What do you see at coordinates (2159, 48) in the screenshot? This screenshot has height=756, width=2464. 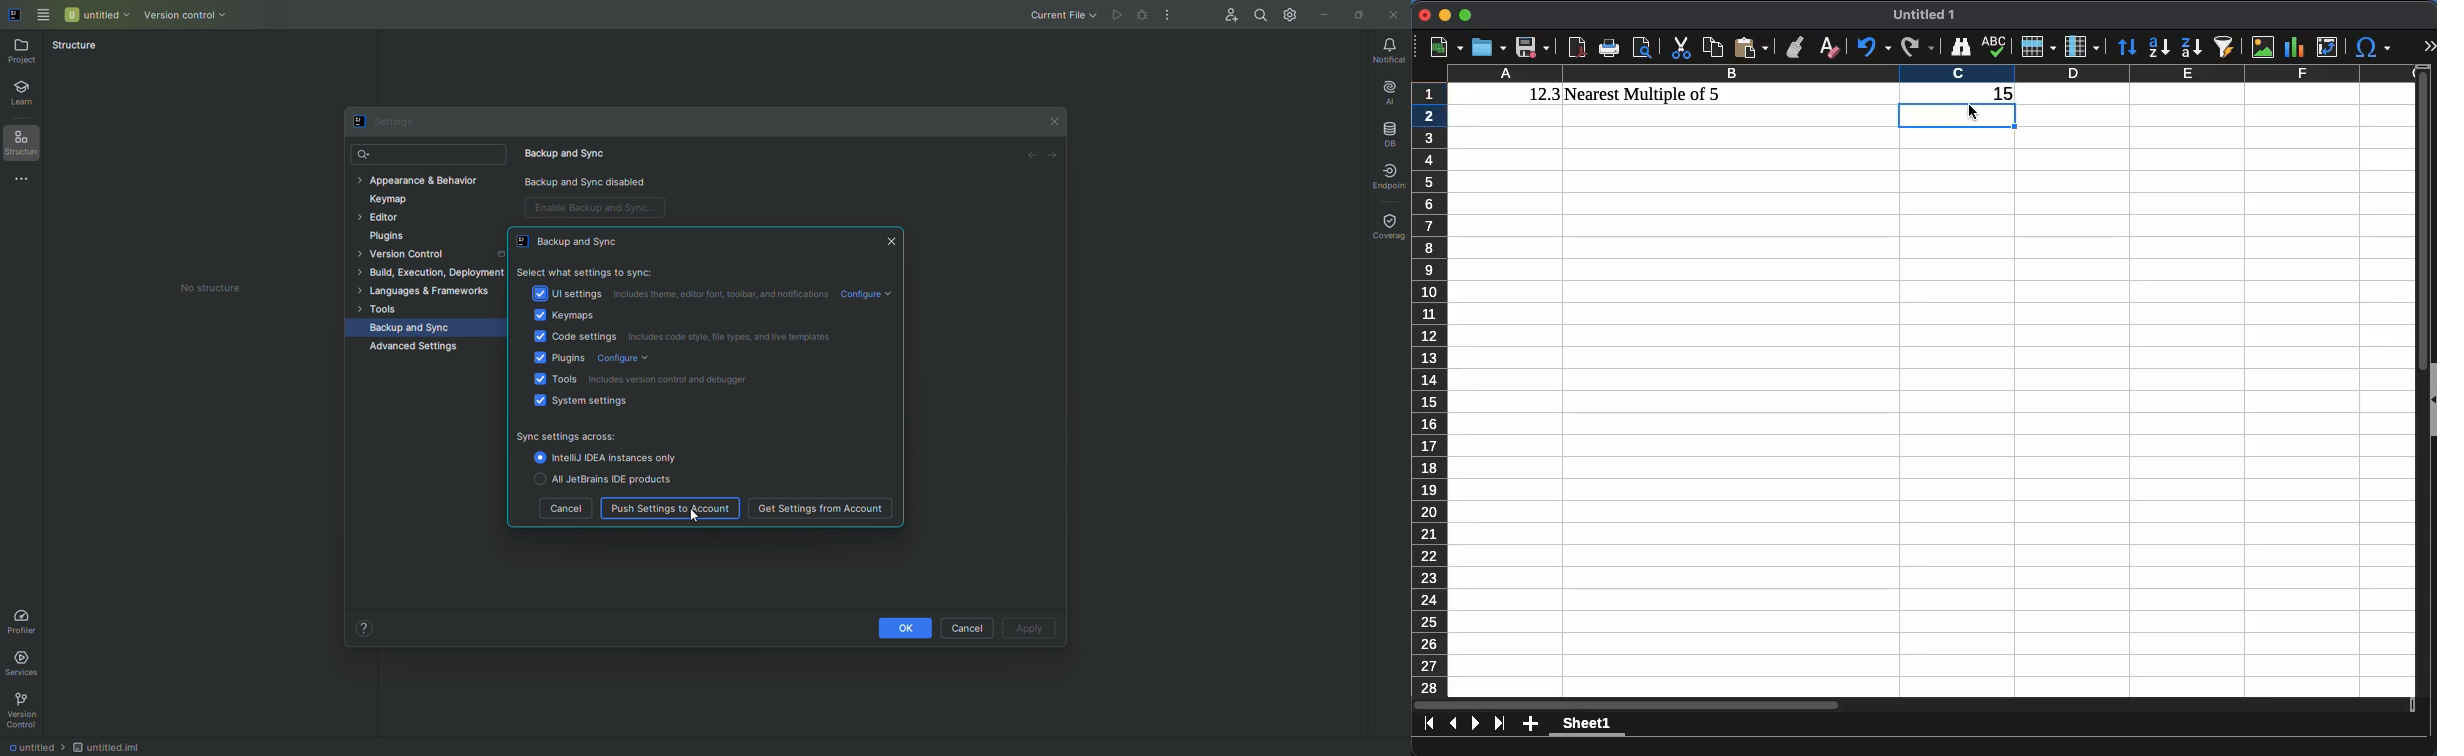 I see `ascending` at bounding box center [2159, 48].